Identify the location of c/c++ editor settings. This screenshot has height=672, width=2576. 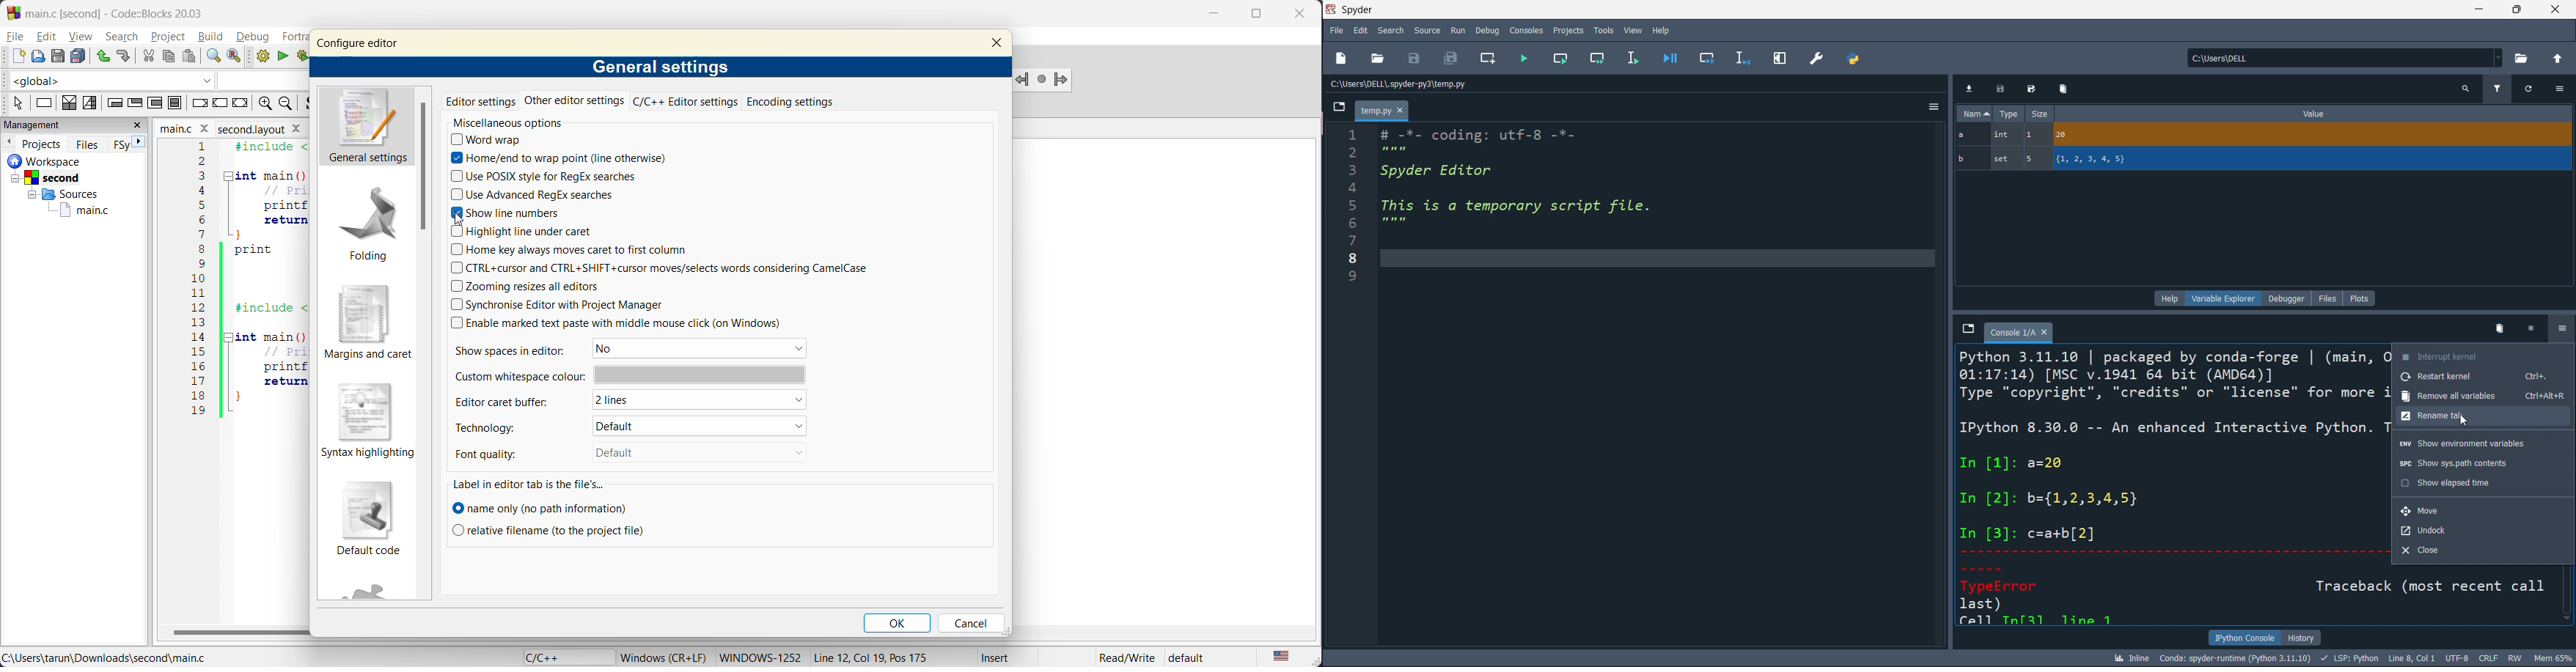
(682, 102).